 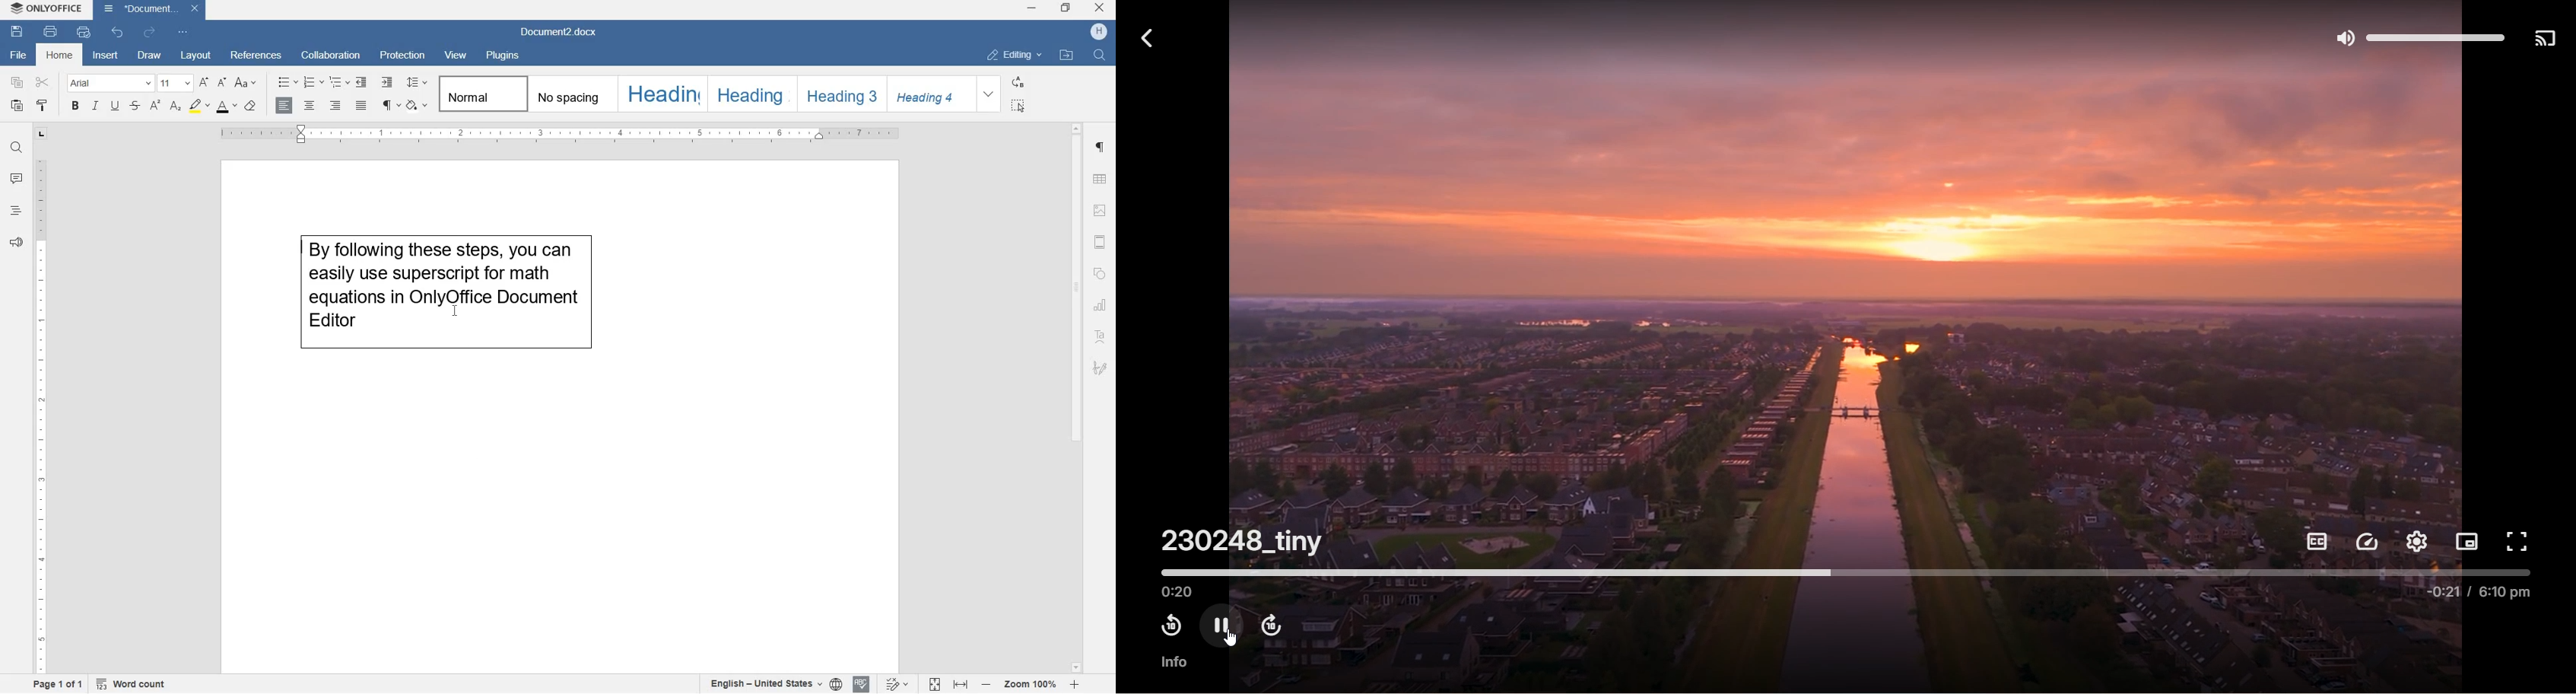 What do you see at coordinates (15, 31) in the screenshot?
I see `save` at bounding box center [15, 31].